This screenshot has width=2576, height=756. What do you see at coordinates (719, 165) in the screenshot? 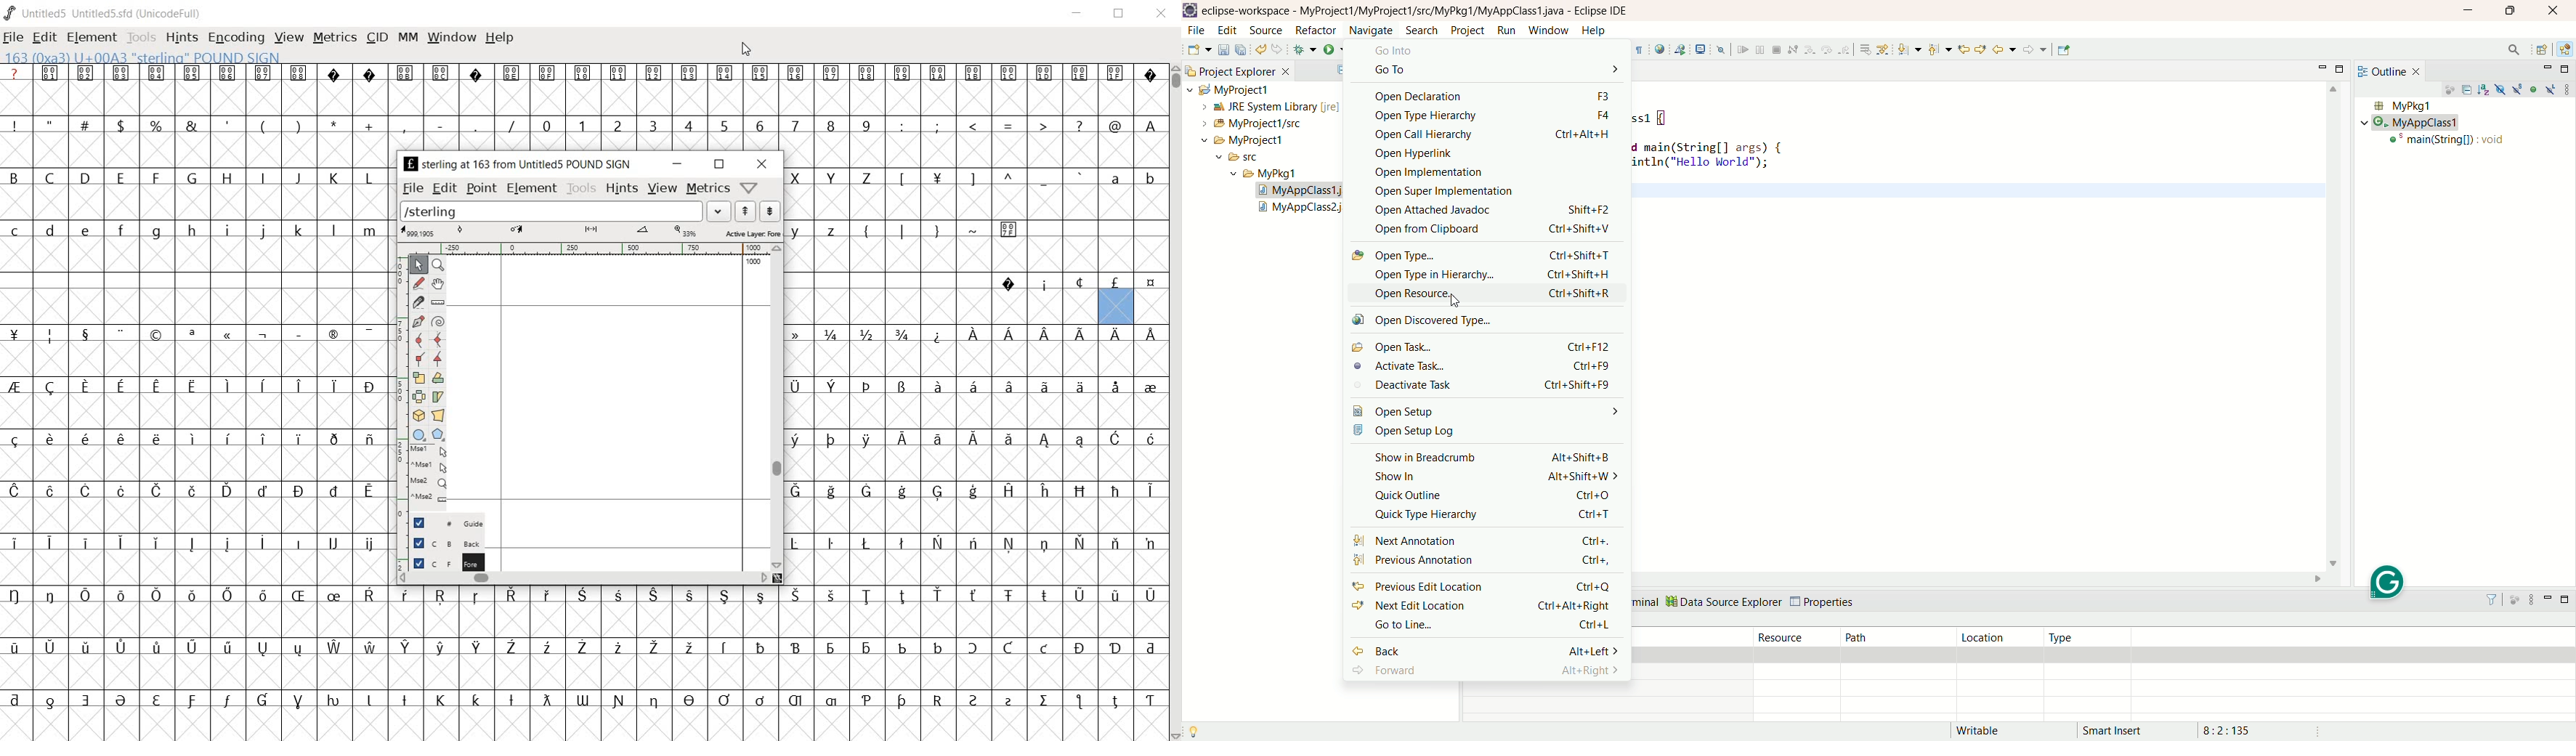
I see `restore` at bounding box center [719, 165].